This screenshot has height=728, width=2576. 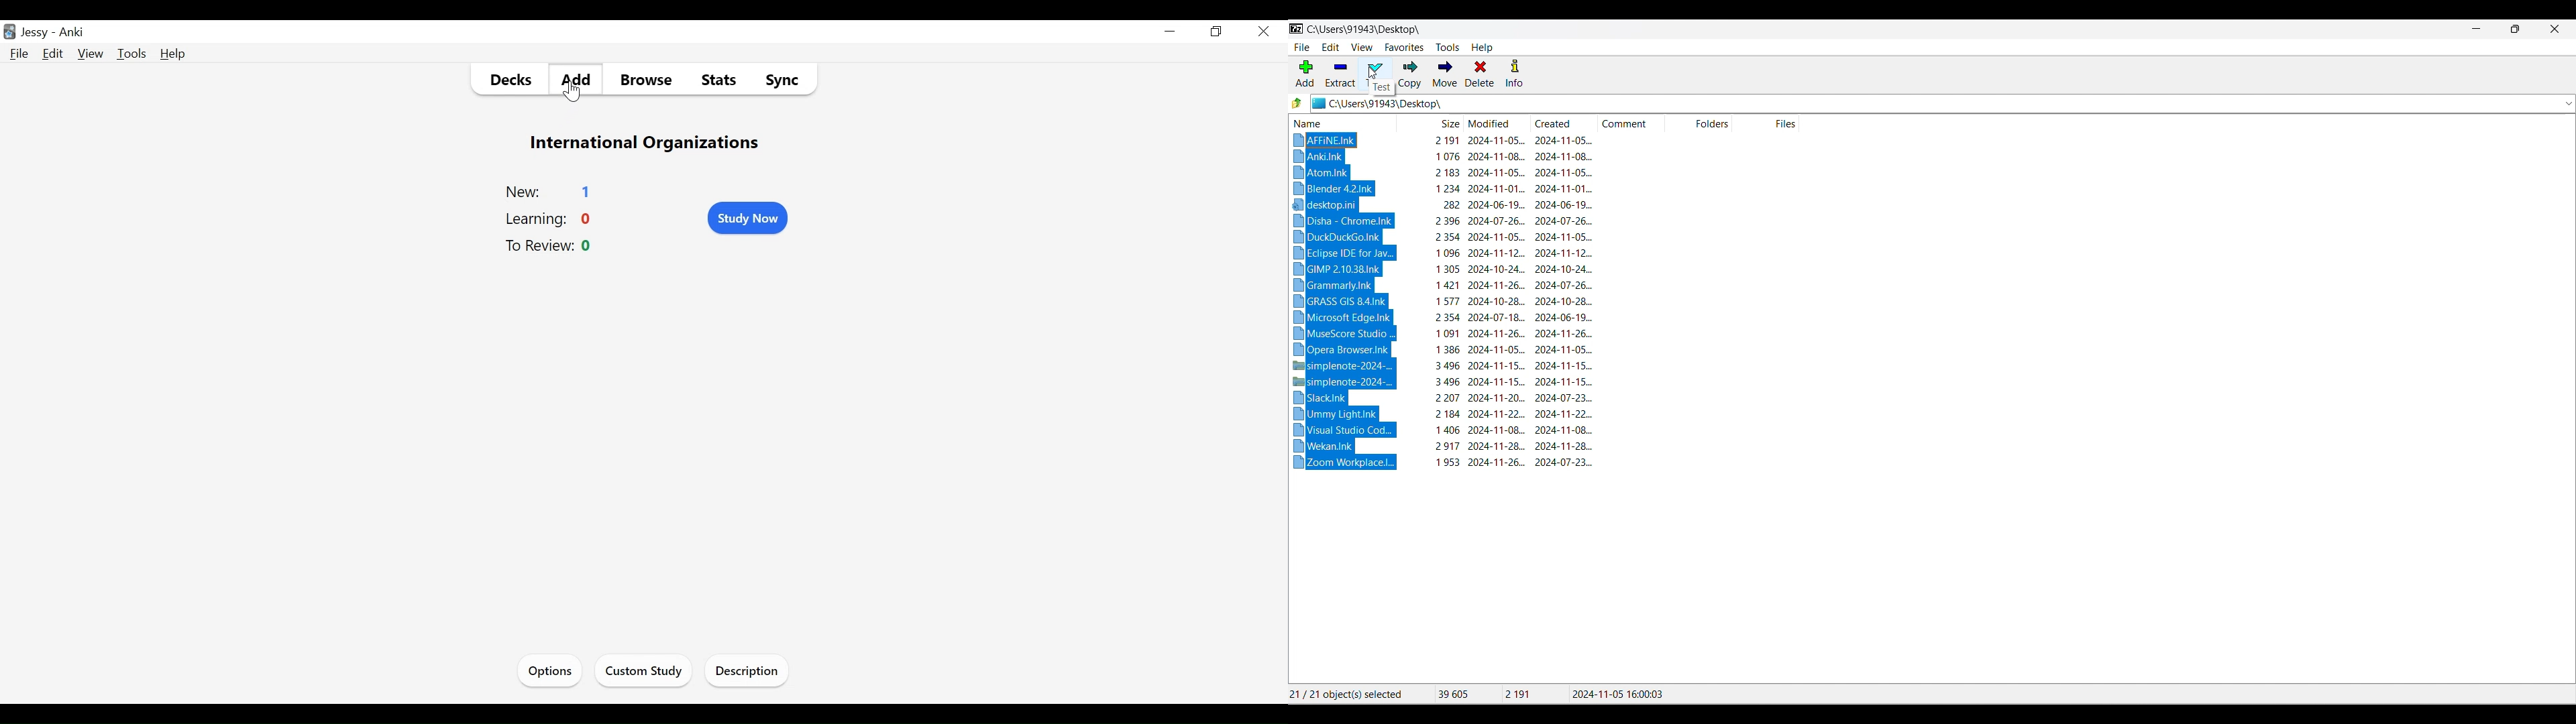 What do you see at coordinates (511, 78) in the screenshot?
I see `Decks` at bounding box center [511, 78].